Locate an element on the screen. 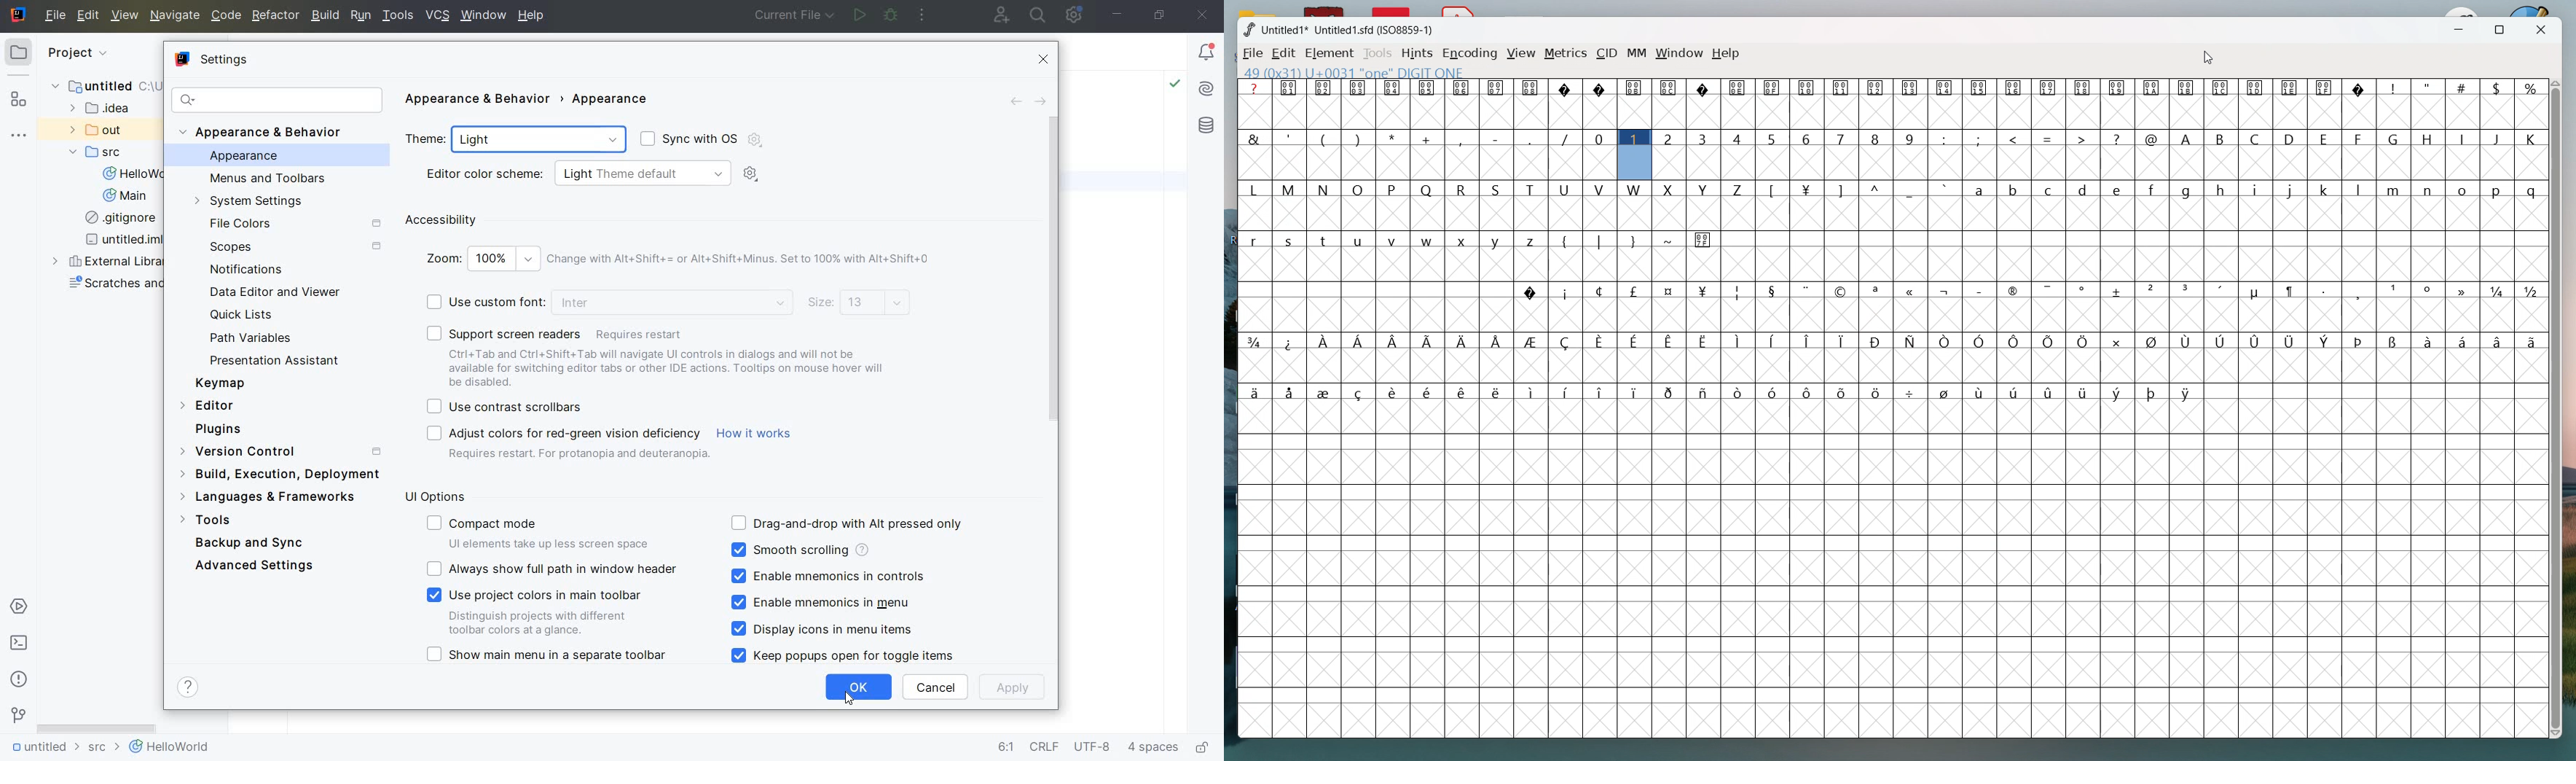  D is located at coordinates (2291, 138).